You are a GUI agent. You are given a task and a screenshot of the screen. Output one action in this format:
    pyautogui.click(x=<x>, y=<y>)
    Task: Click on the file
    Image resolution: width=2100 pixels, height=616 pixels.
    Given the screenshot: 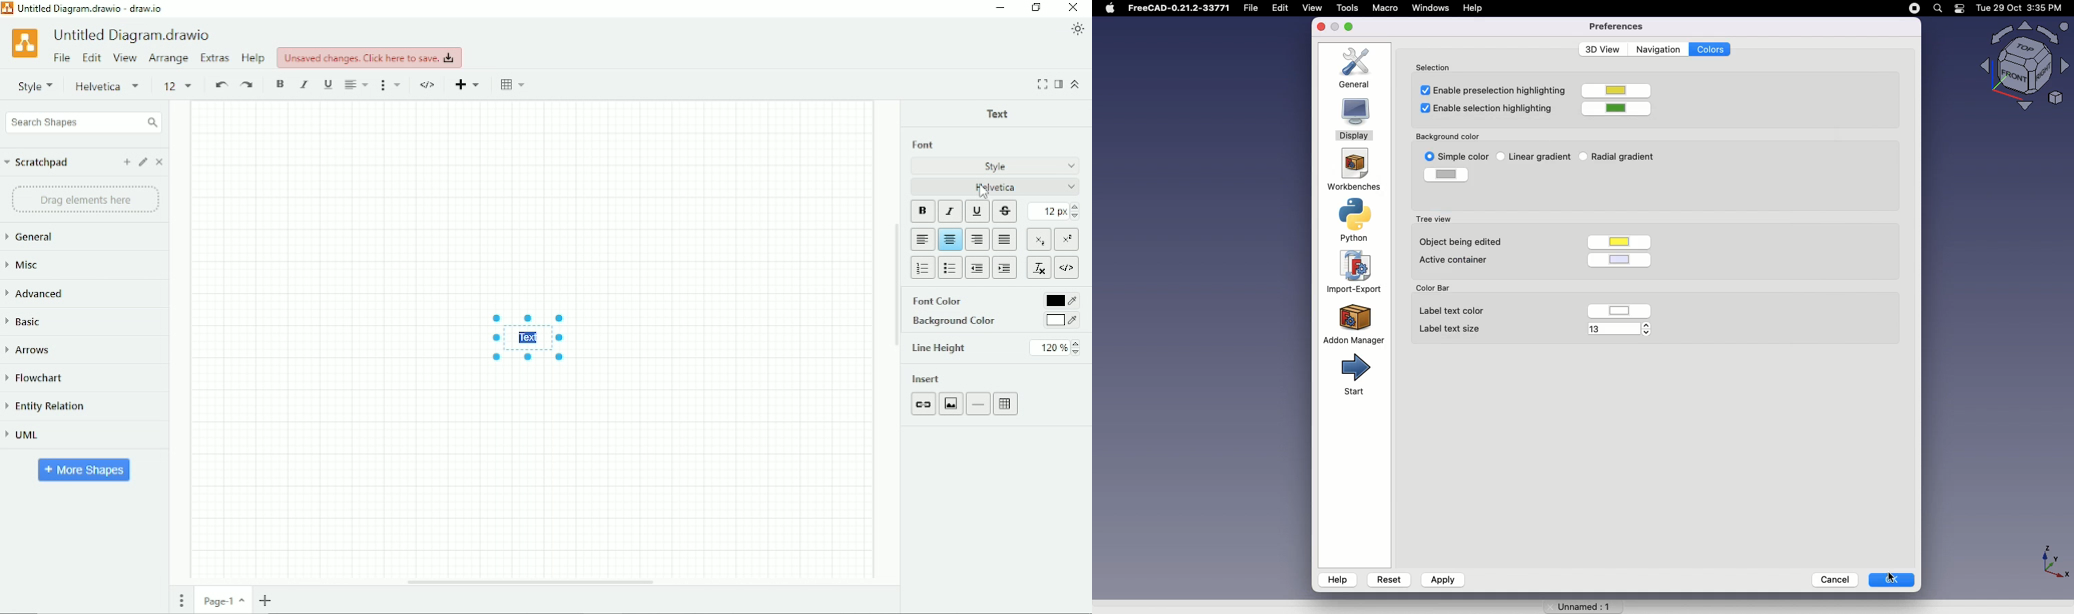 What is the action you would take?
    pyautogui.click(x=1254, y=8)
    